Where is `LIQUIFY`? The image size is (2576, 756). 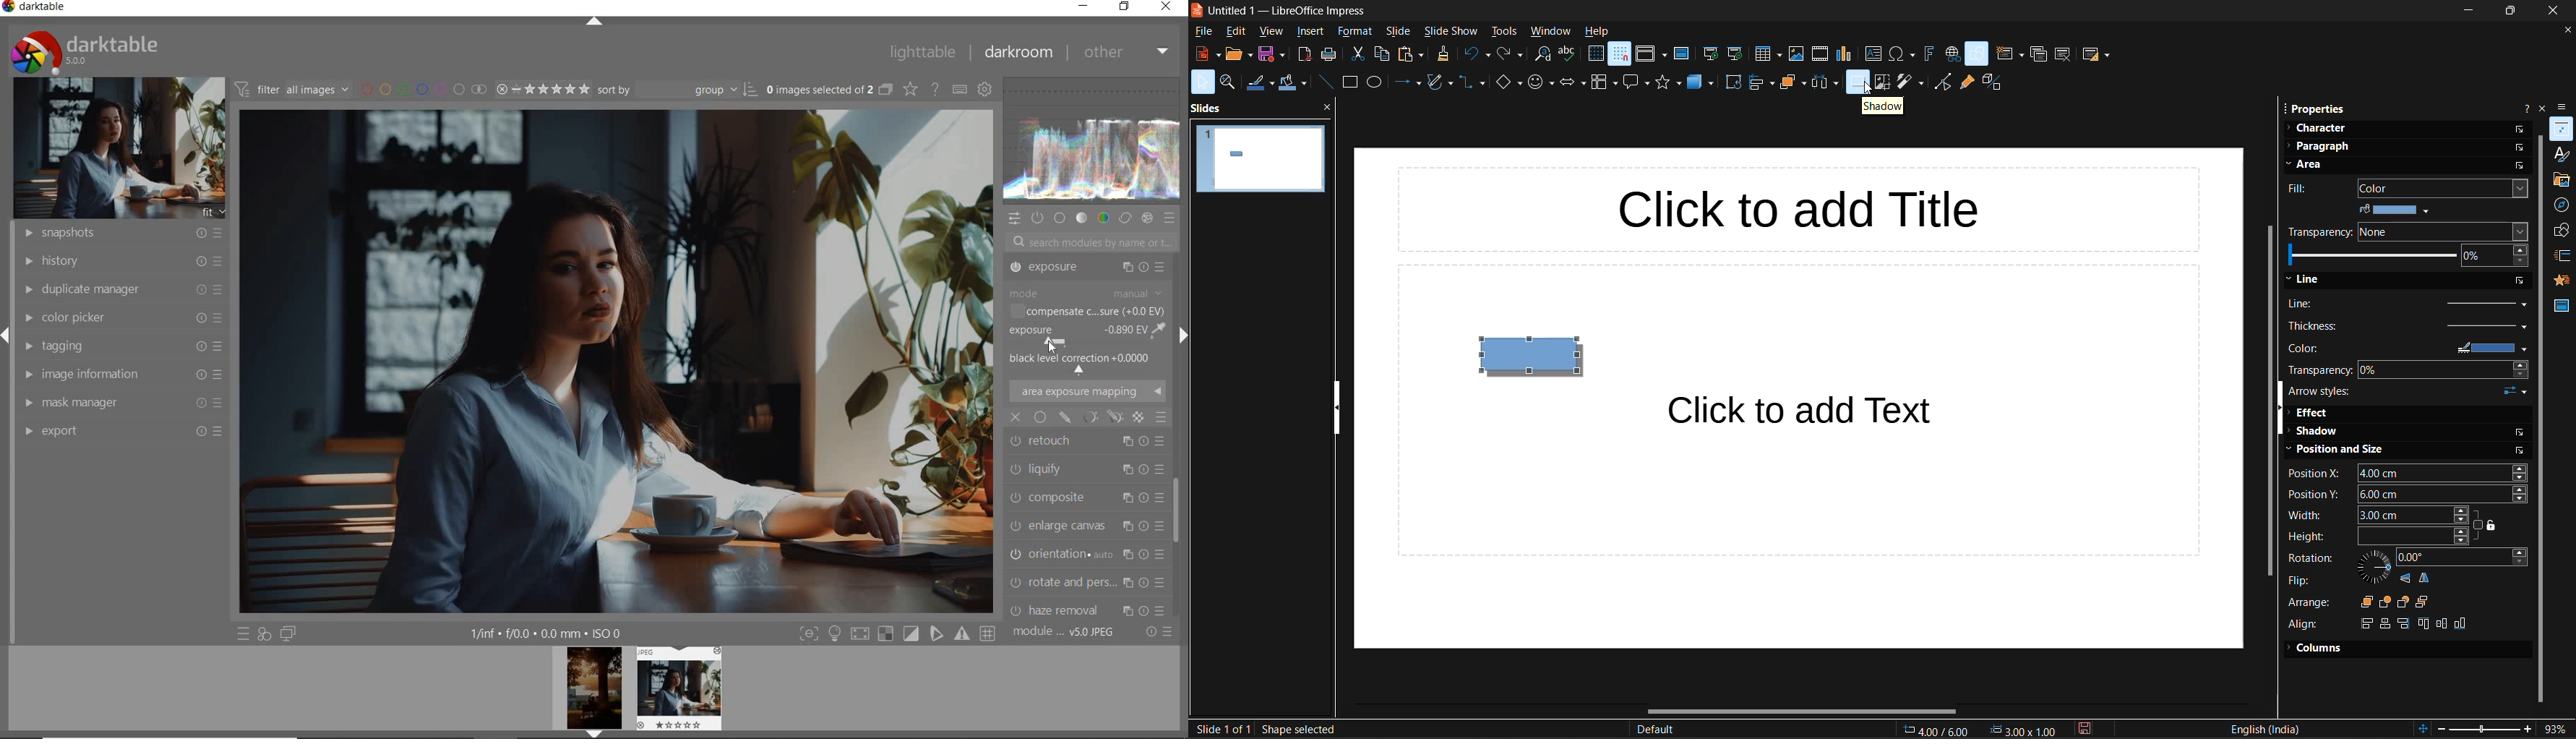 LIQUIFY is located at coordinates (1084, 389).